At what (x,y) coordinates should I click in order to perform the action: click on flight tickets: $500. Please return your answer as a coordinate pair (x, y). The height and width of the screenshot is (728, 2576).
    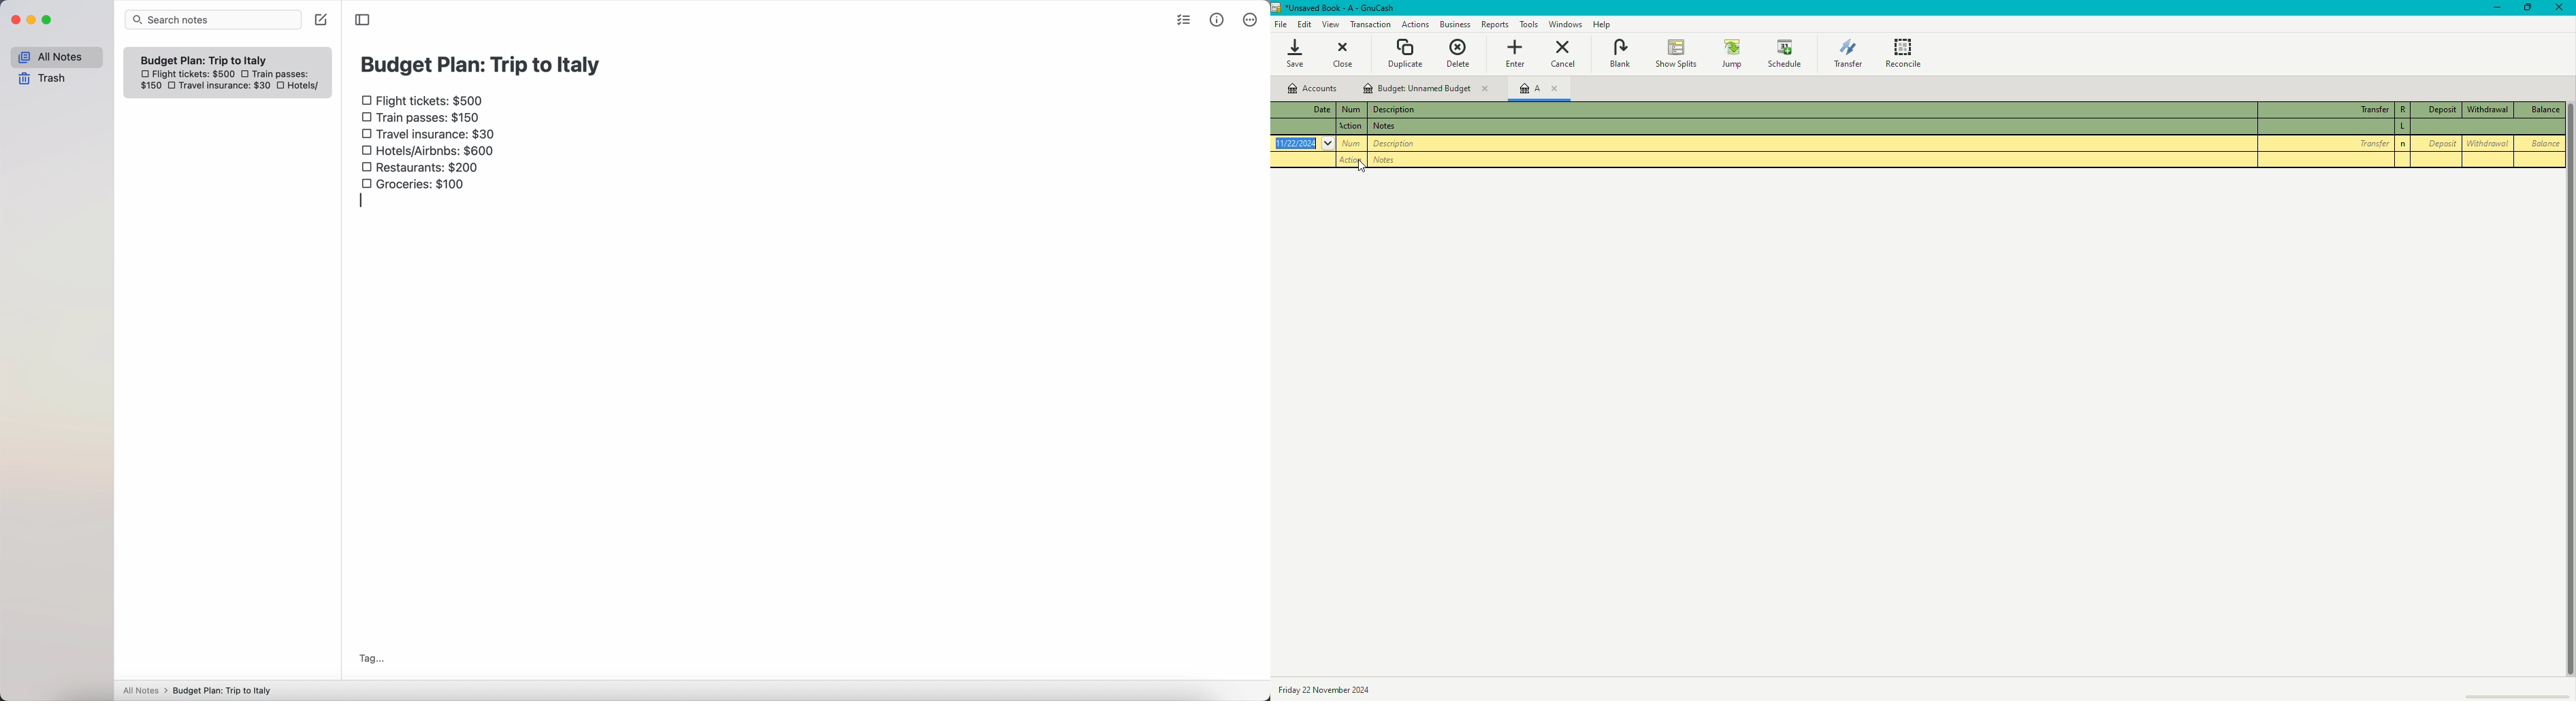
    Looking at the image, I should click on (187, 76).